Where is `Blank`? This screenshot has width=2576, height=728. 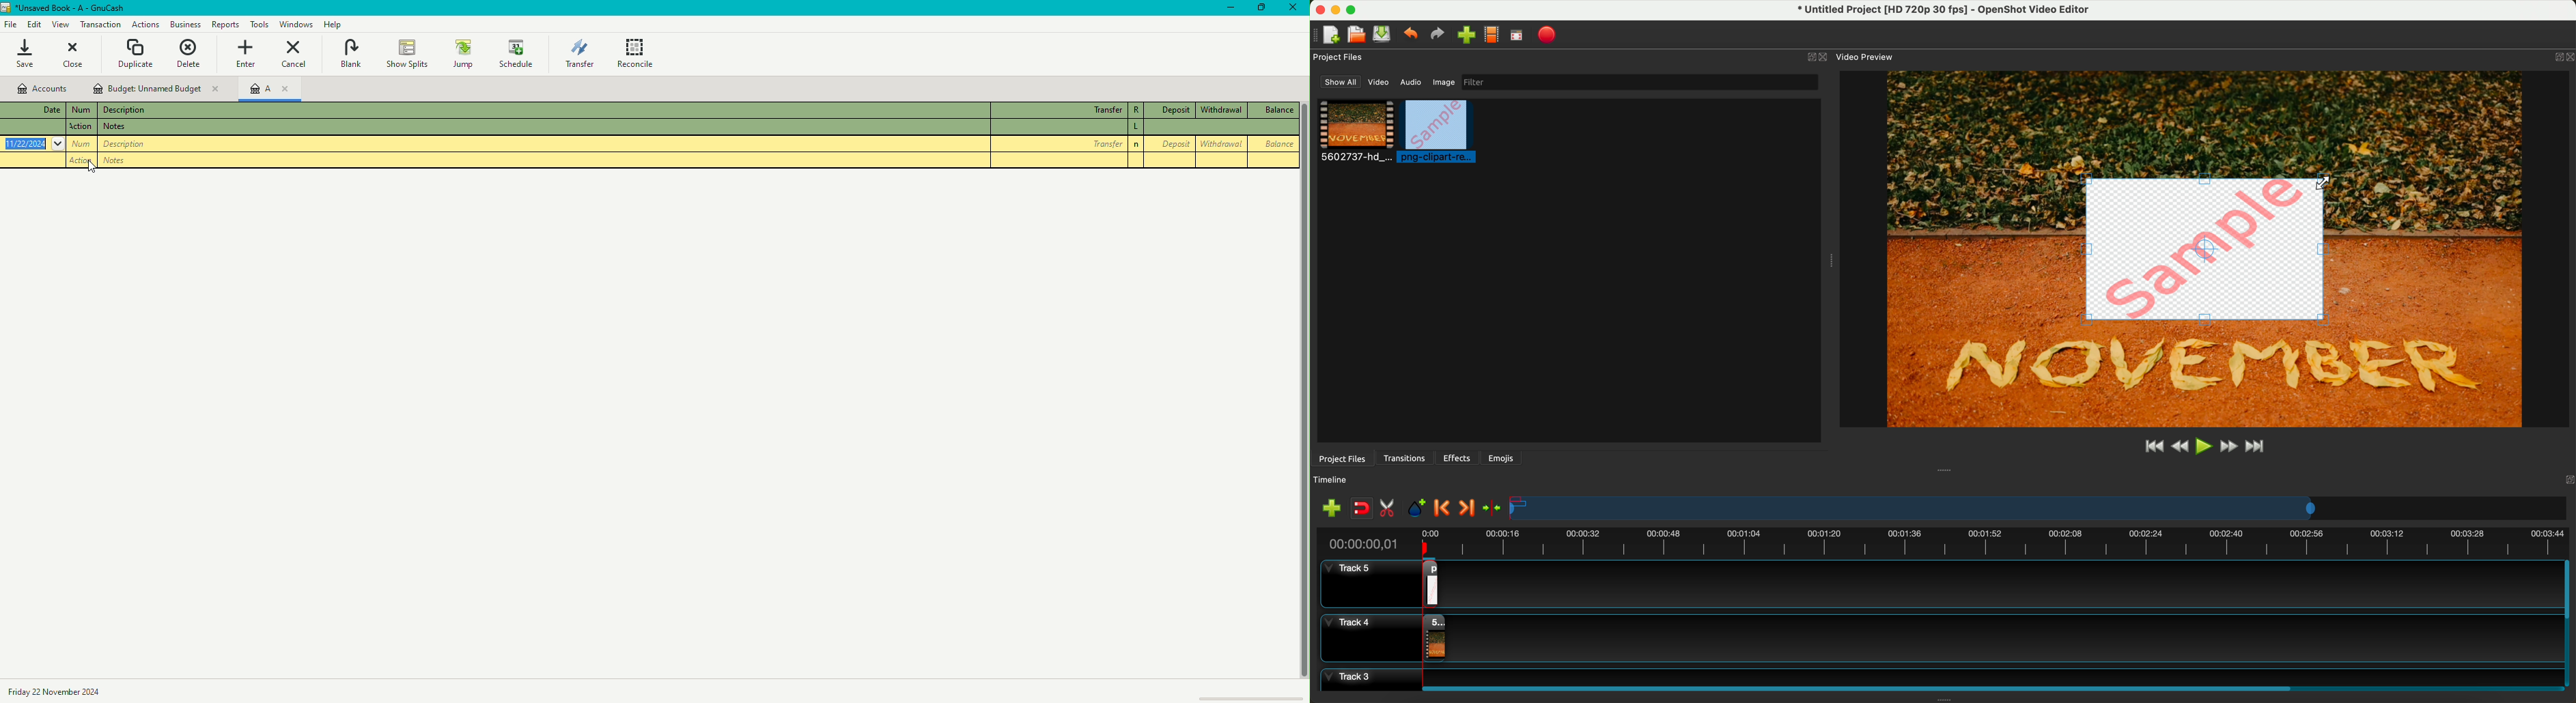 Blank is located at coordinates (350, 55).